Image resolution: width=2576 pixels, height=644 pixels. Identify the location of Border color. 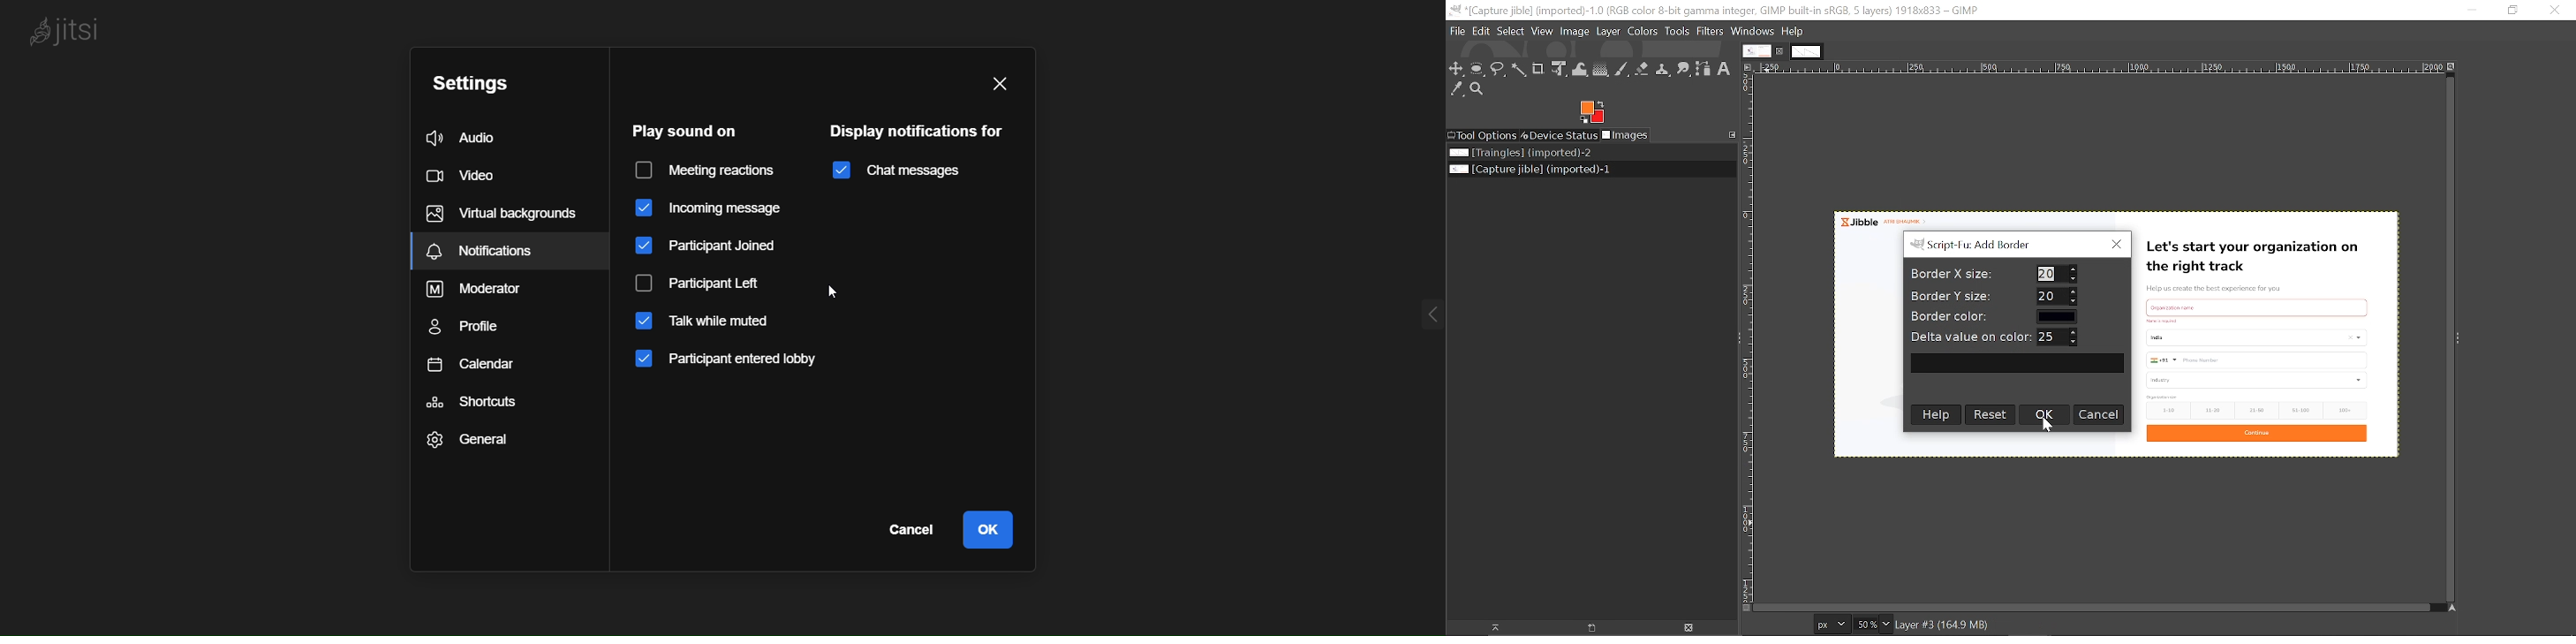
(2057, 316).